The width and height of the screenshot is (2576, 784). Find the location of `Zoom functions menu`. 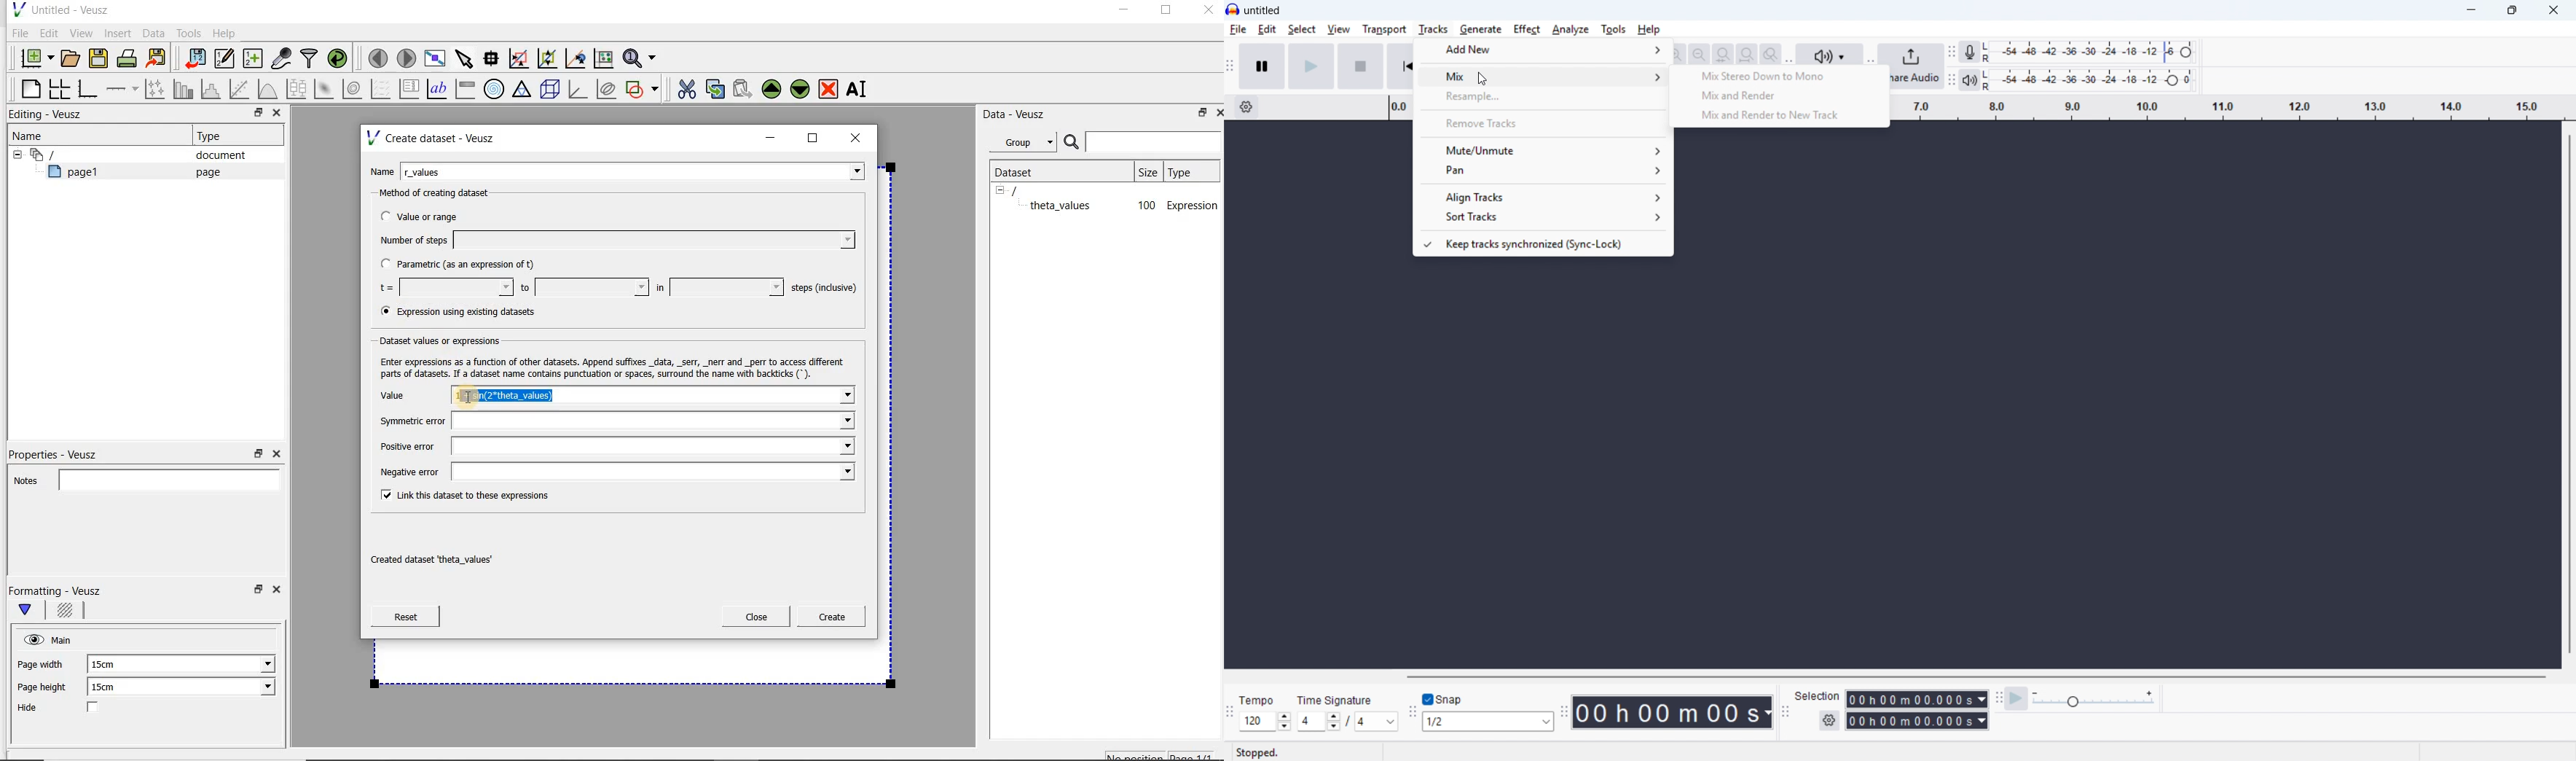

Zoom functions menu is located at coordinates (640, 55).